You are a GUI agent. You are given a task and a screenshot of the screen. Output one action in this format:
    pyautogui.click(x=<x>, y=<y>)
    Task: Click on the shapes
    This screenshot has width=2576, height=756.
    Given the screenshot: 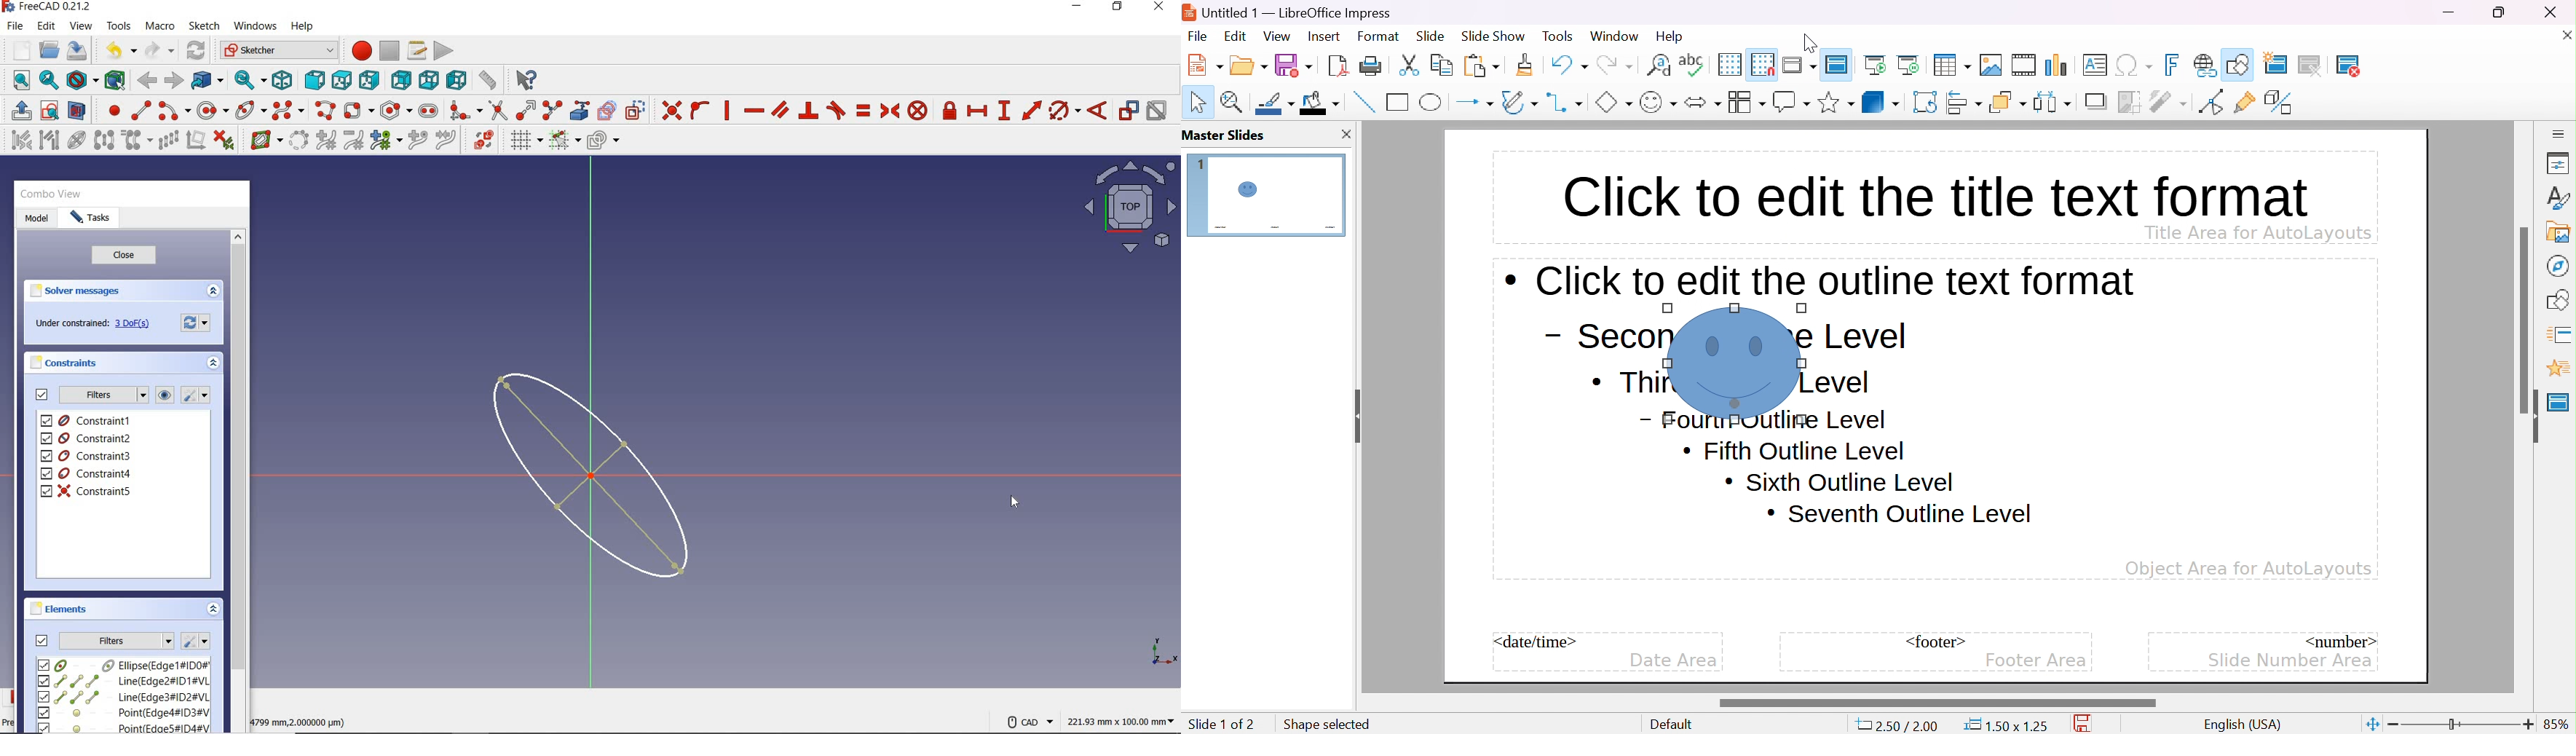 What is the action you would take?
    pyautogui.click(x=2561, y=298)
    